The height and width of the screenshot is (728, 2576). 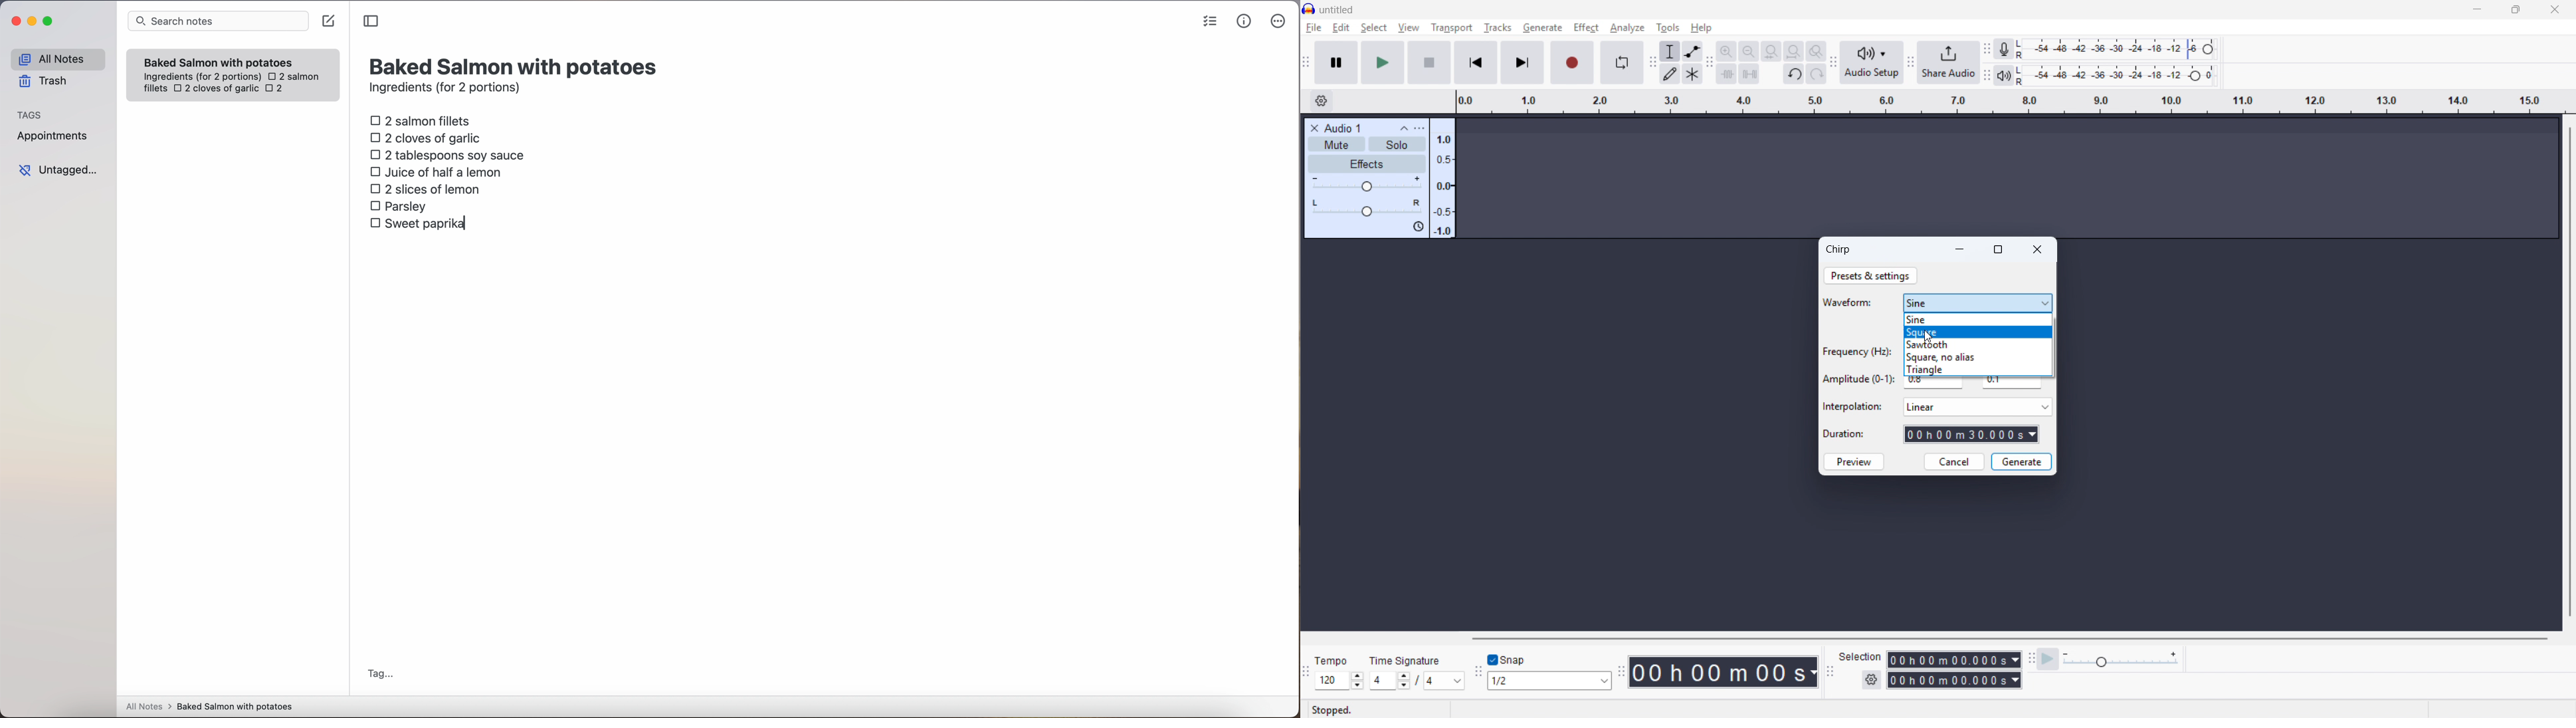 I want to click on metrics, so click(x=1244, y=21).